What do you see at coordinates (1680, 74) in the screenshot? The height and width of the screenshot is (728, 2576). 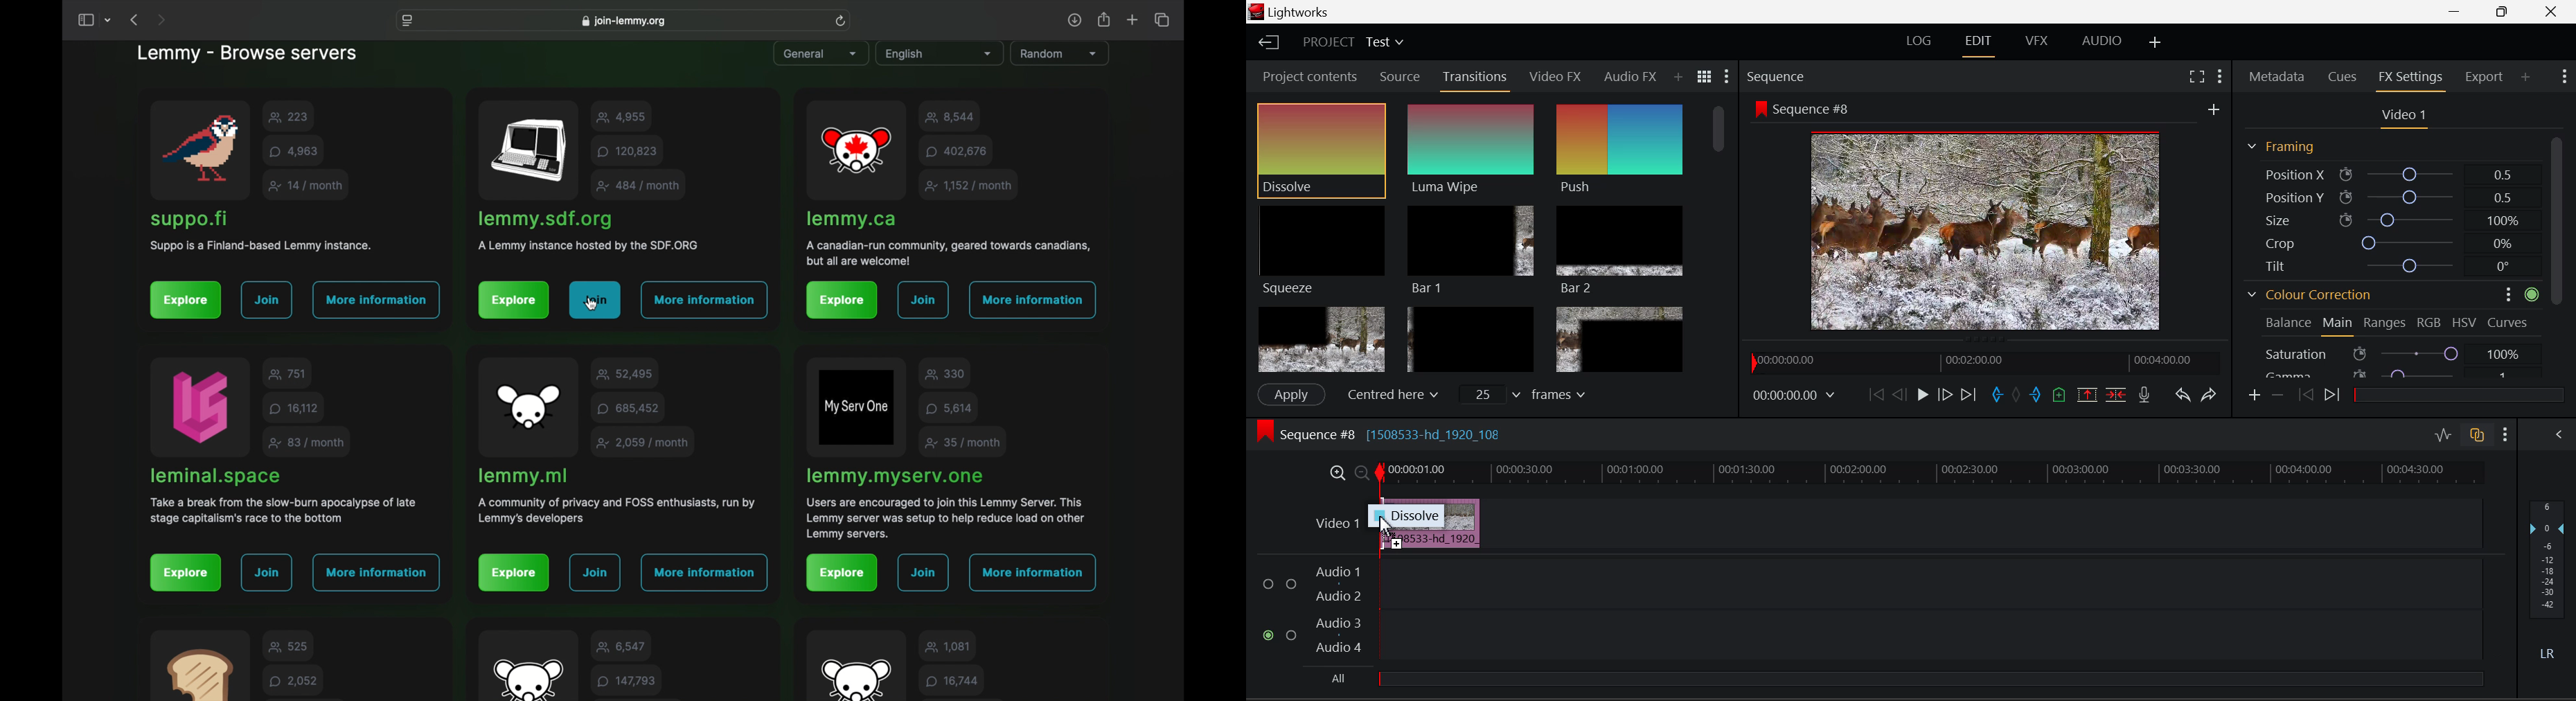 I see `Search` at bounding box center [1680, 74].